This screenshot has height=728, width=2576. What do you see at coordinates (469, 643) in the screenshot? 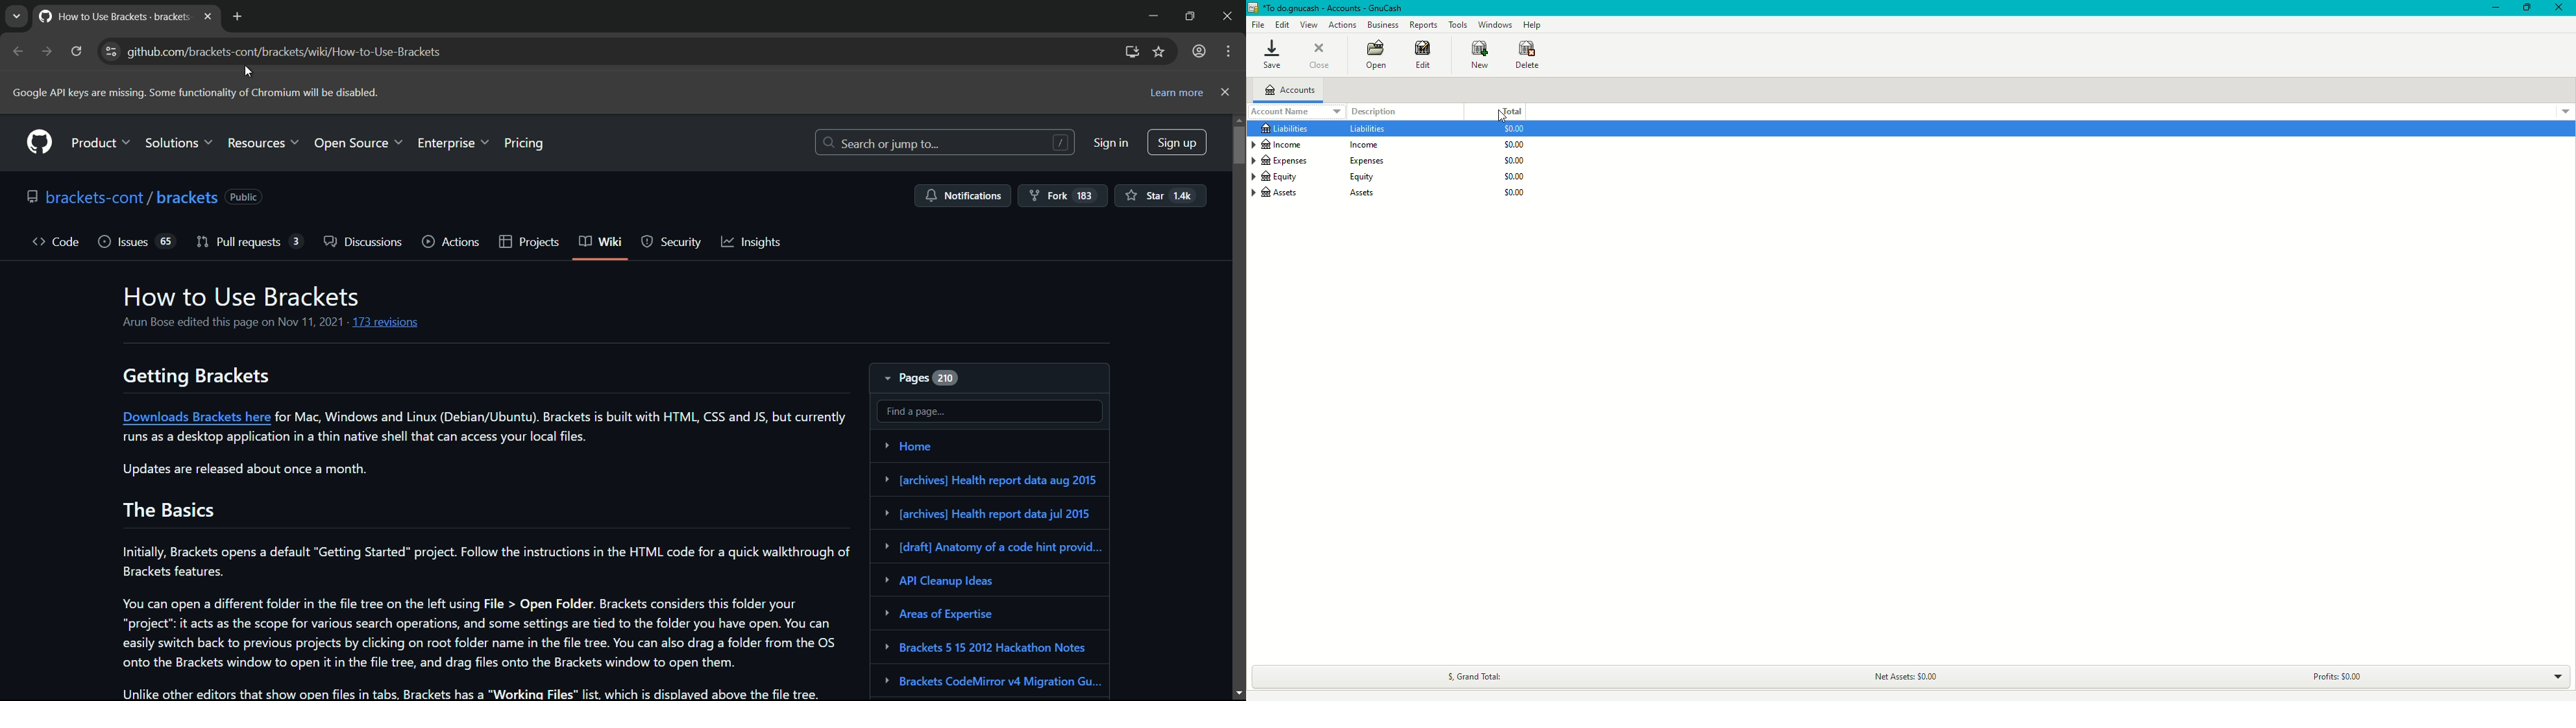
I see `You can open a different folder in the file tree on the left using File > Open Folder. Brackets considers this folder your
“project” it acts as the scope for various search operations, and some settings are tied to the folder you have open. You can
easily switch back to previous projects by clicking on root folder name in the file tree. You can also drag a folder from the OS
onto the Brackets window to open it in the file tree, and drag files onto the Brackets window to open them.` at bounding box center [469, 643].